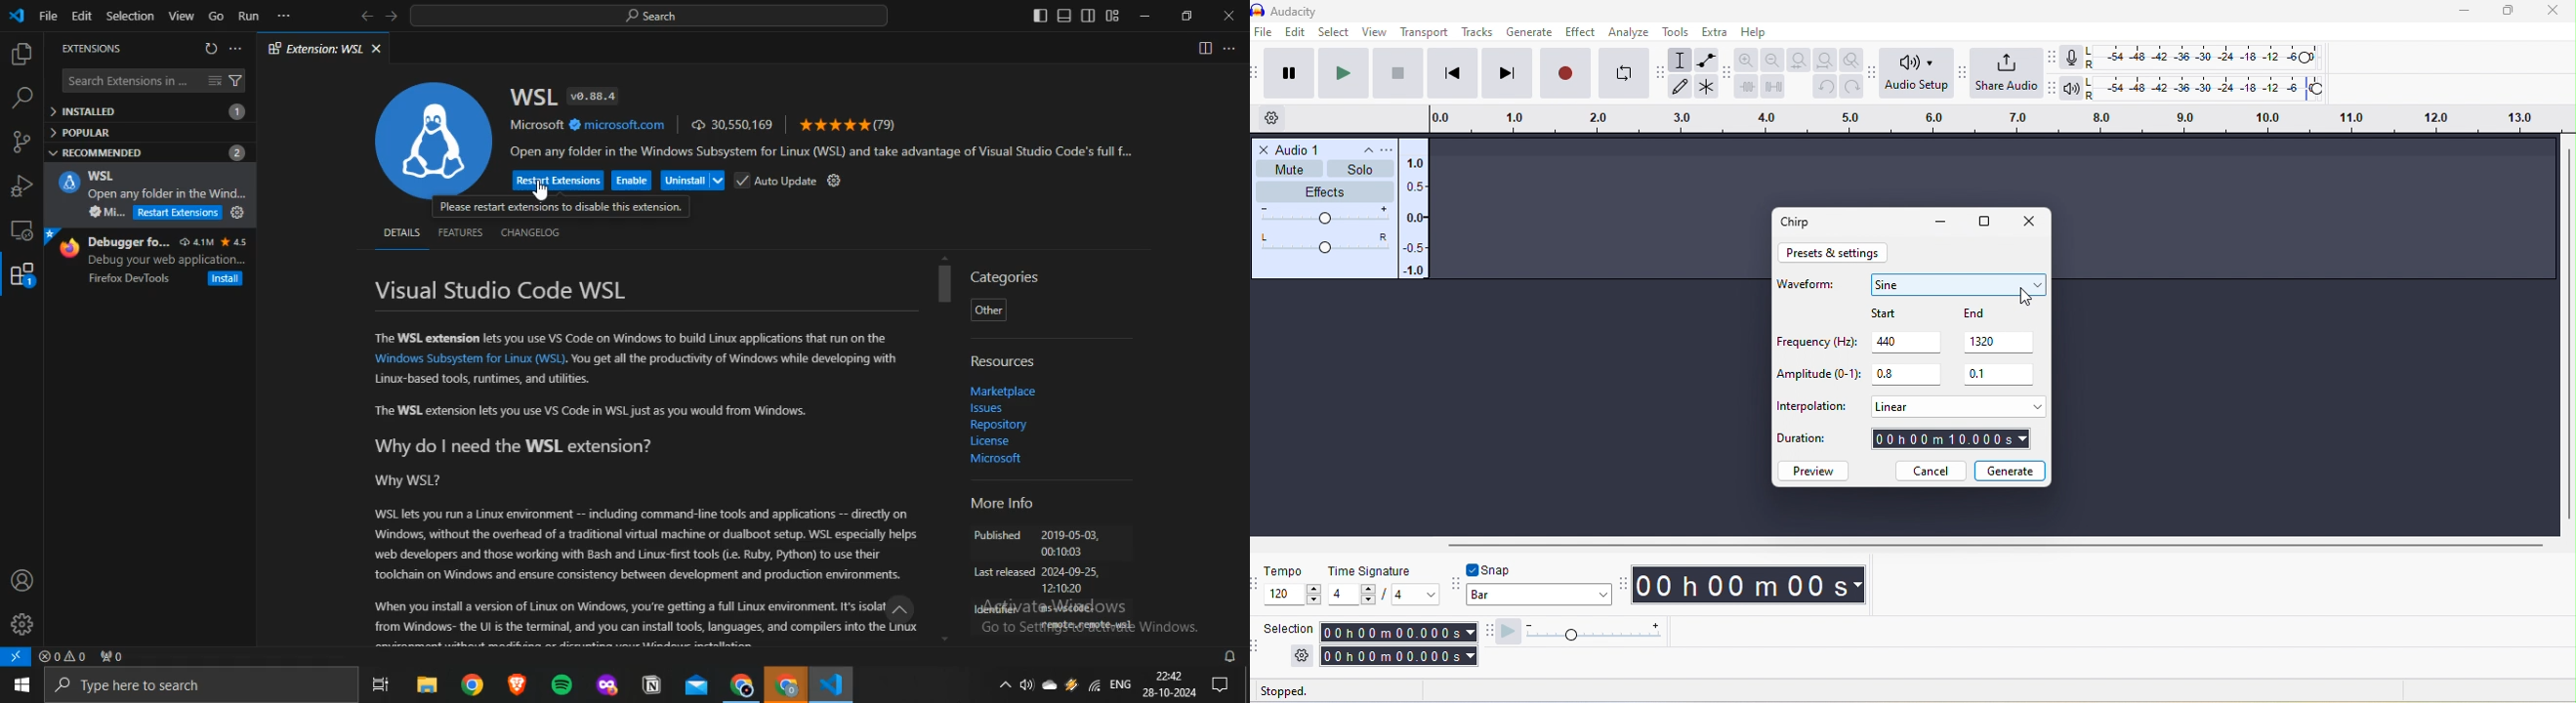 The image size is (2576, 728). What do you see at coordinates (1367, 570) in the screenshot?
I see `time signature` at bounding box center [1367, 570].